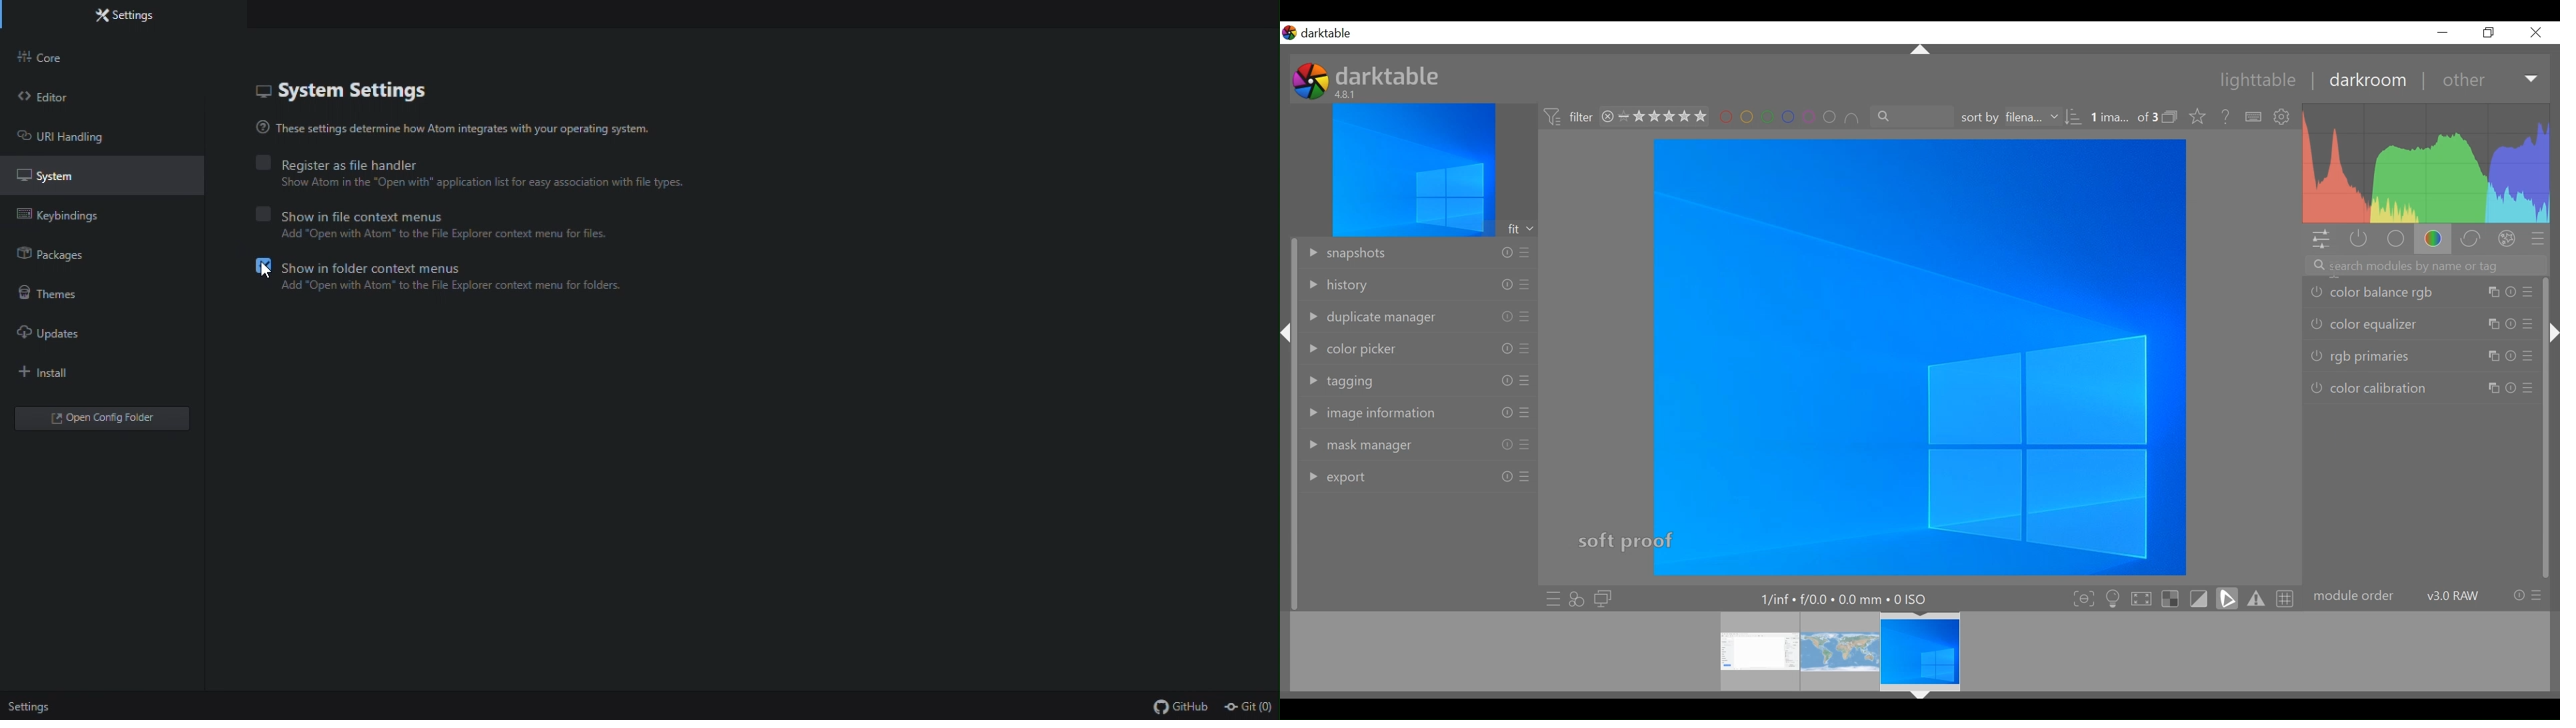 This screenshot has width=2576, height=728. What do you see at coordinates (2510, 323) in the screenshot?
I see `info` at bounding box center [2510, 323].